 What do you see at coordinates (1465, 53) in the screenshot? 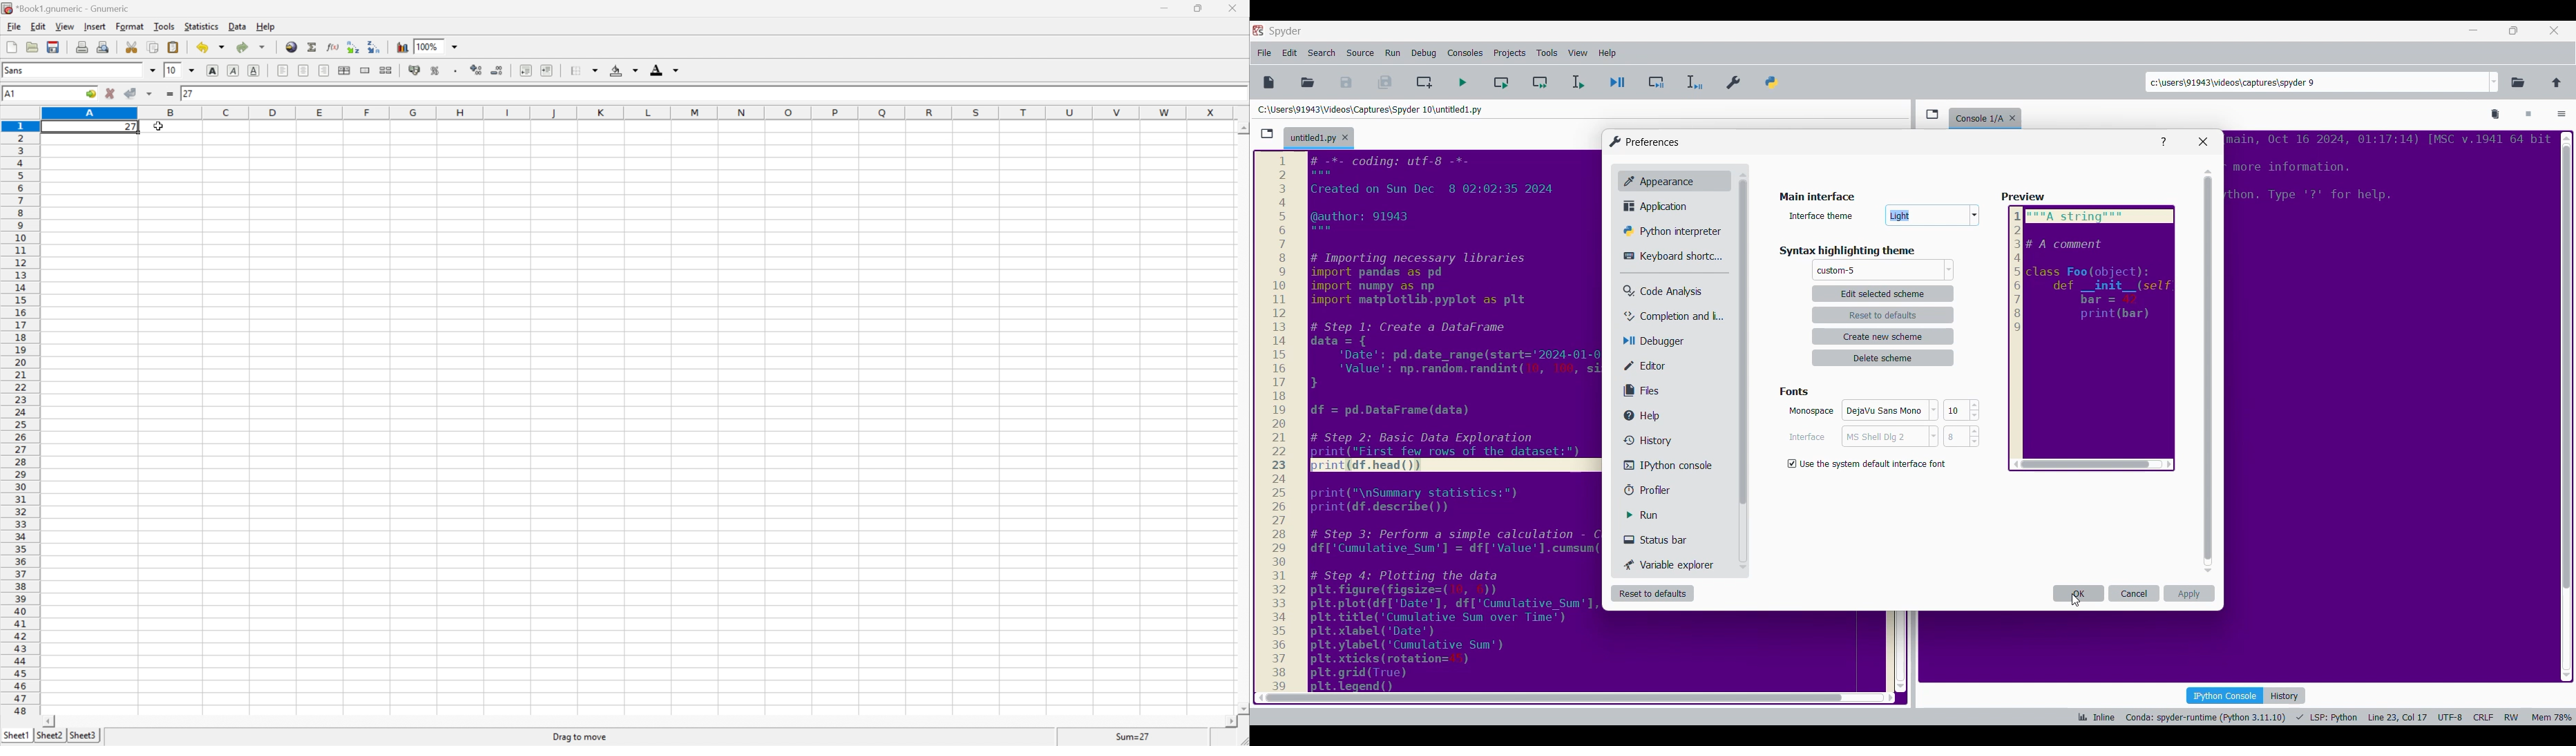
I see `Consoles menu` at bounding box center [1465, 53].